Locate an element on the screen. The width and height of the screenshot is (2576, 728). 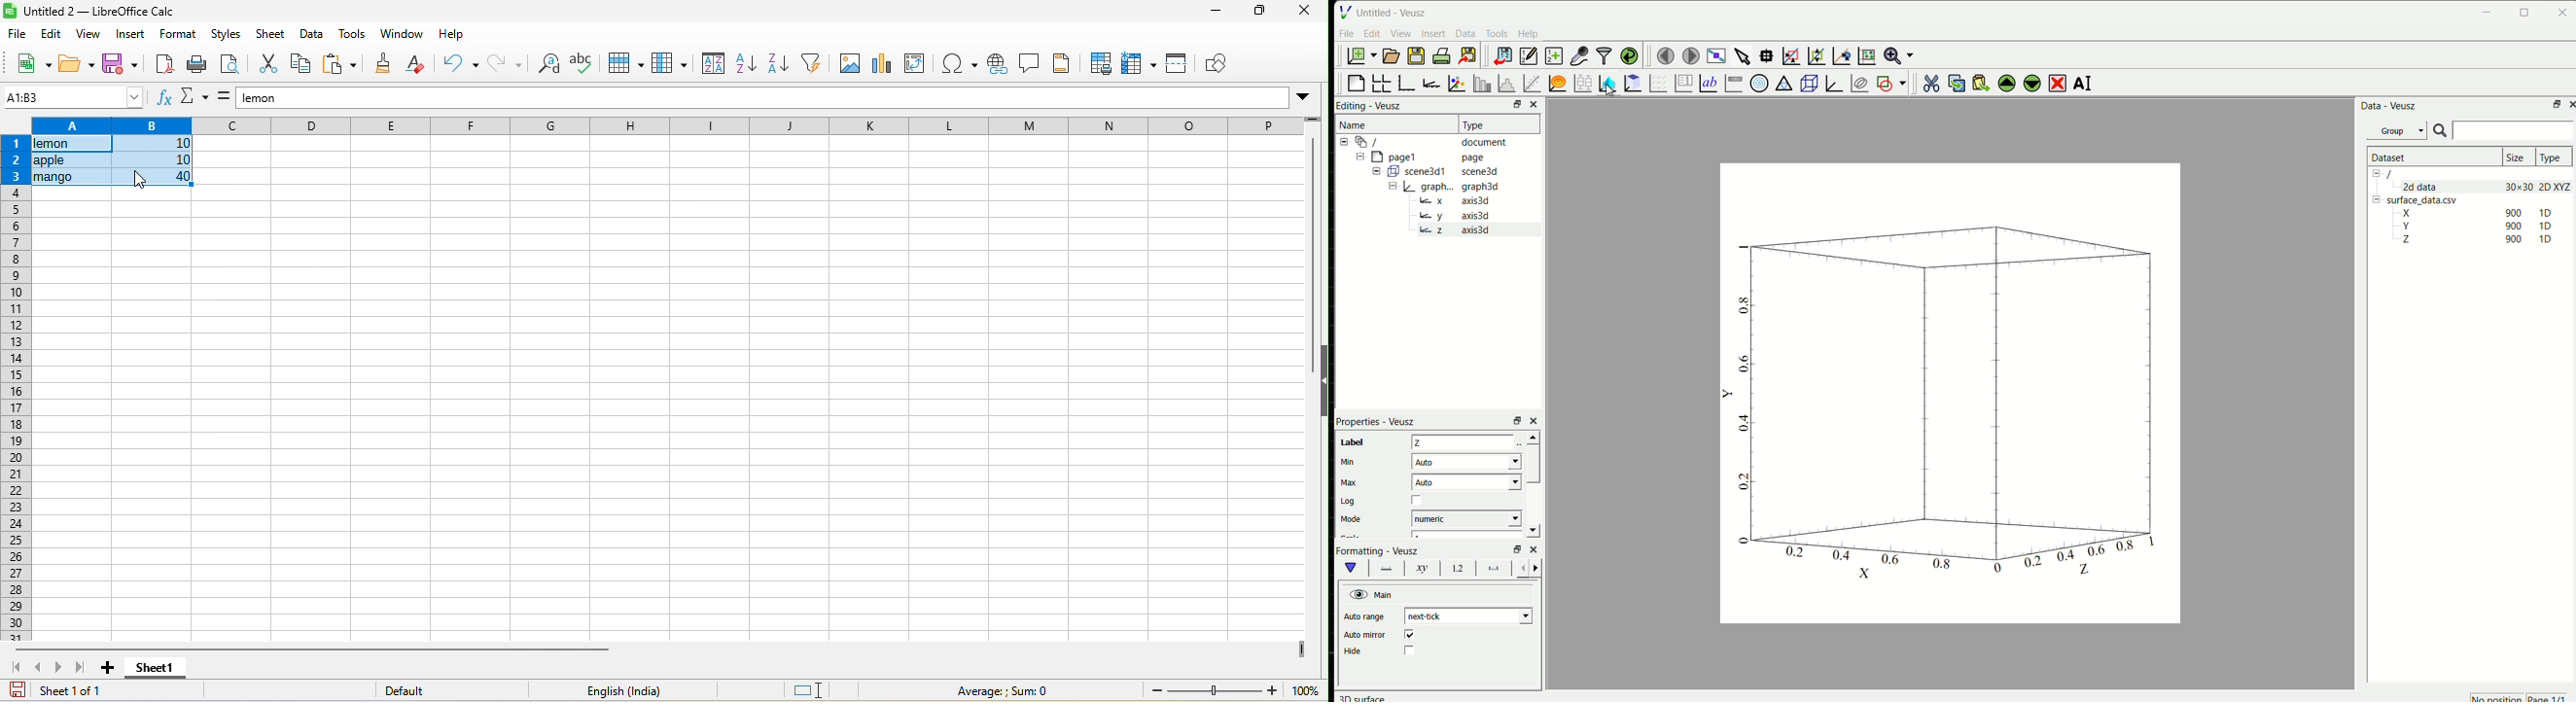
text language is located at coordinates (621, 690).